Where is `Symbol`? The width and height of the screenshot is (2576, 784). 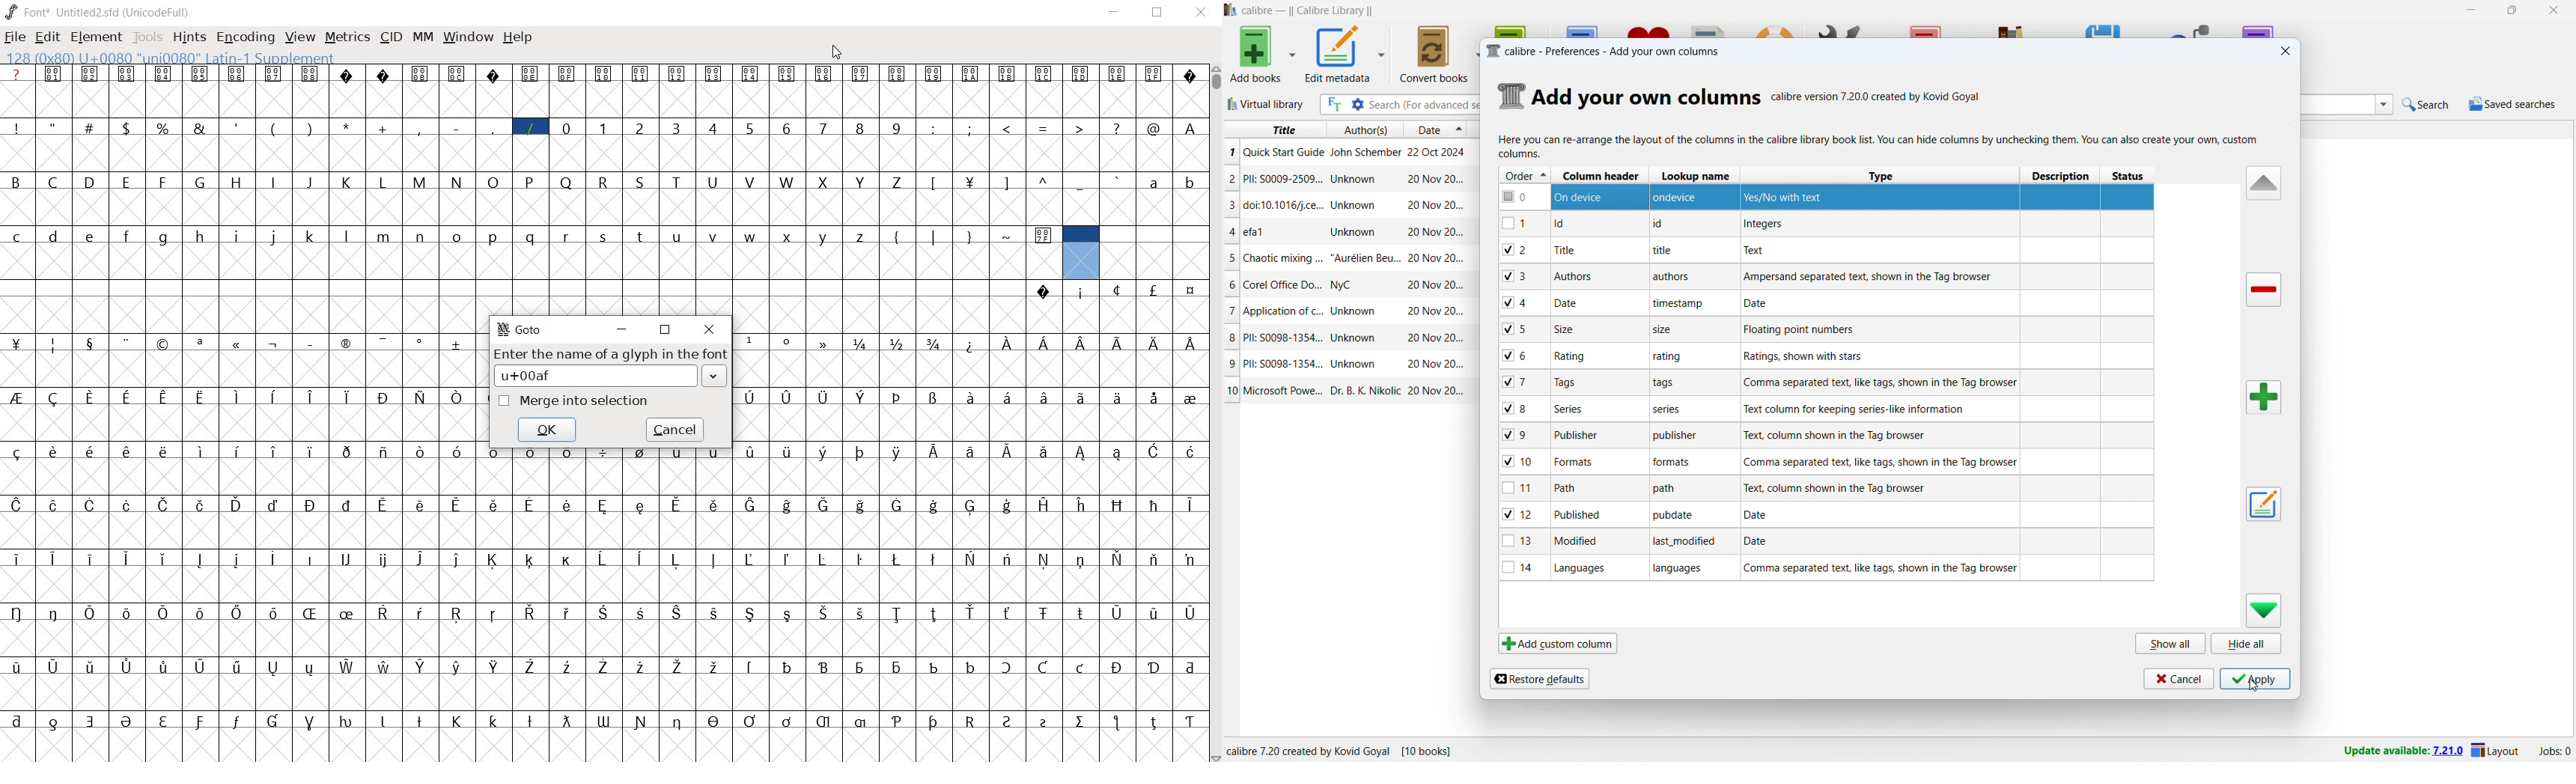
Symbol is located at coordinates (1190, 612).